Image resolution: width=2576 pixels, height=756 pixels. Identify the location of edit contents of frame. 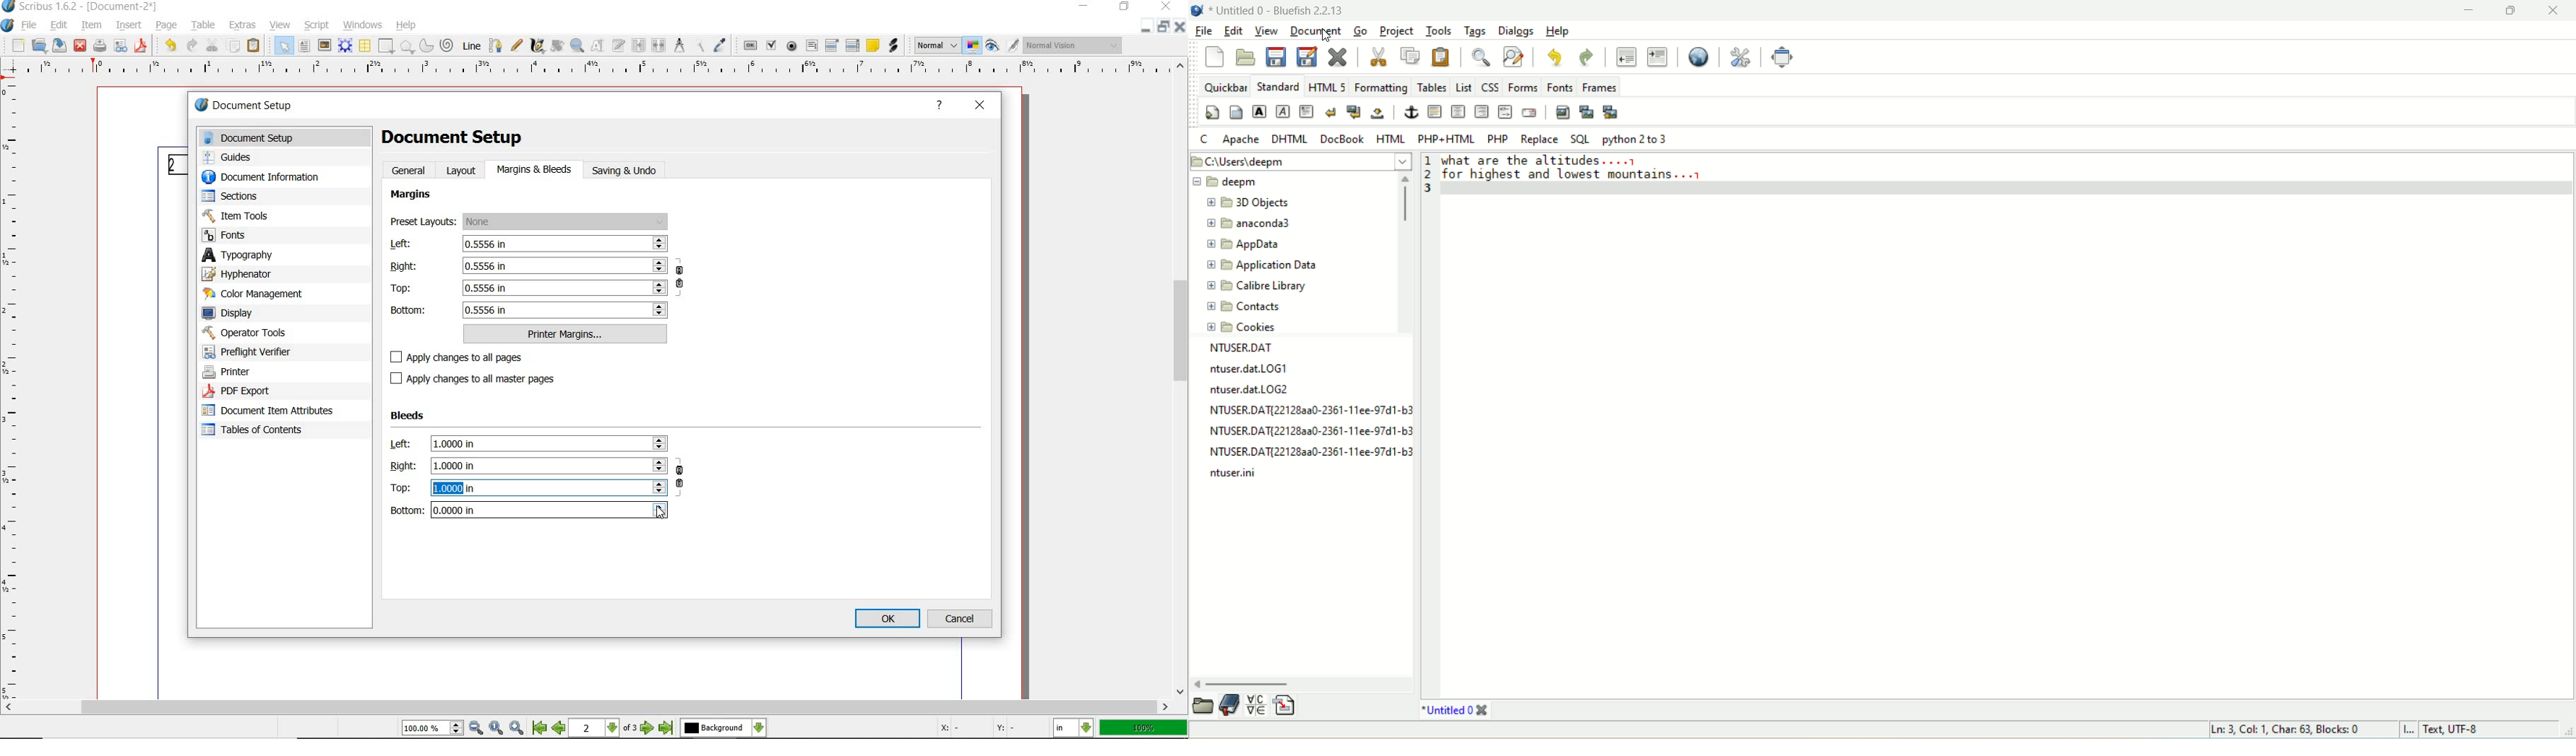
(599, 46).